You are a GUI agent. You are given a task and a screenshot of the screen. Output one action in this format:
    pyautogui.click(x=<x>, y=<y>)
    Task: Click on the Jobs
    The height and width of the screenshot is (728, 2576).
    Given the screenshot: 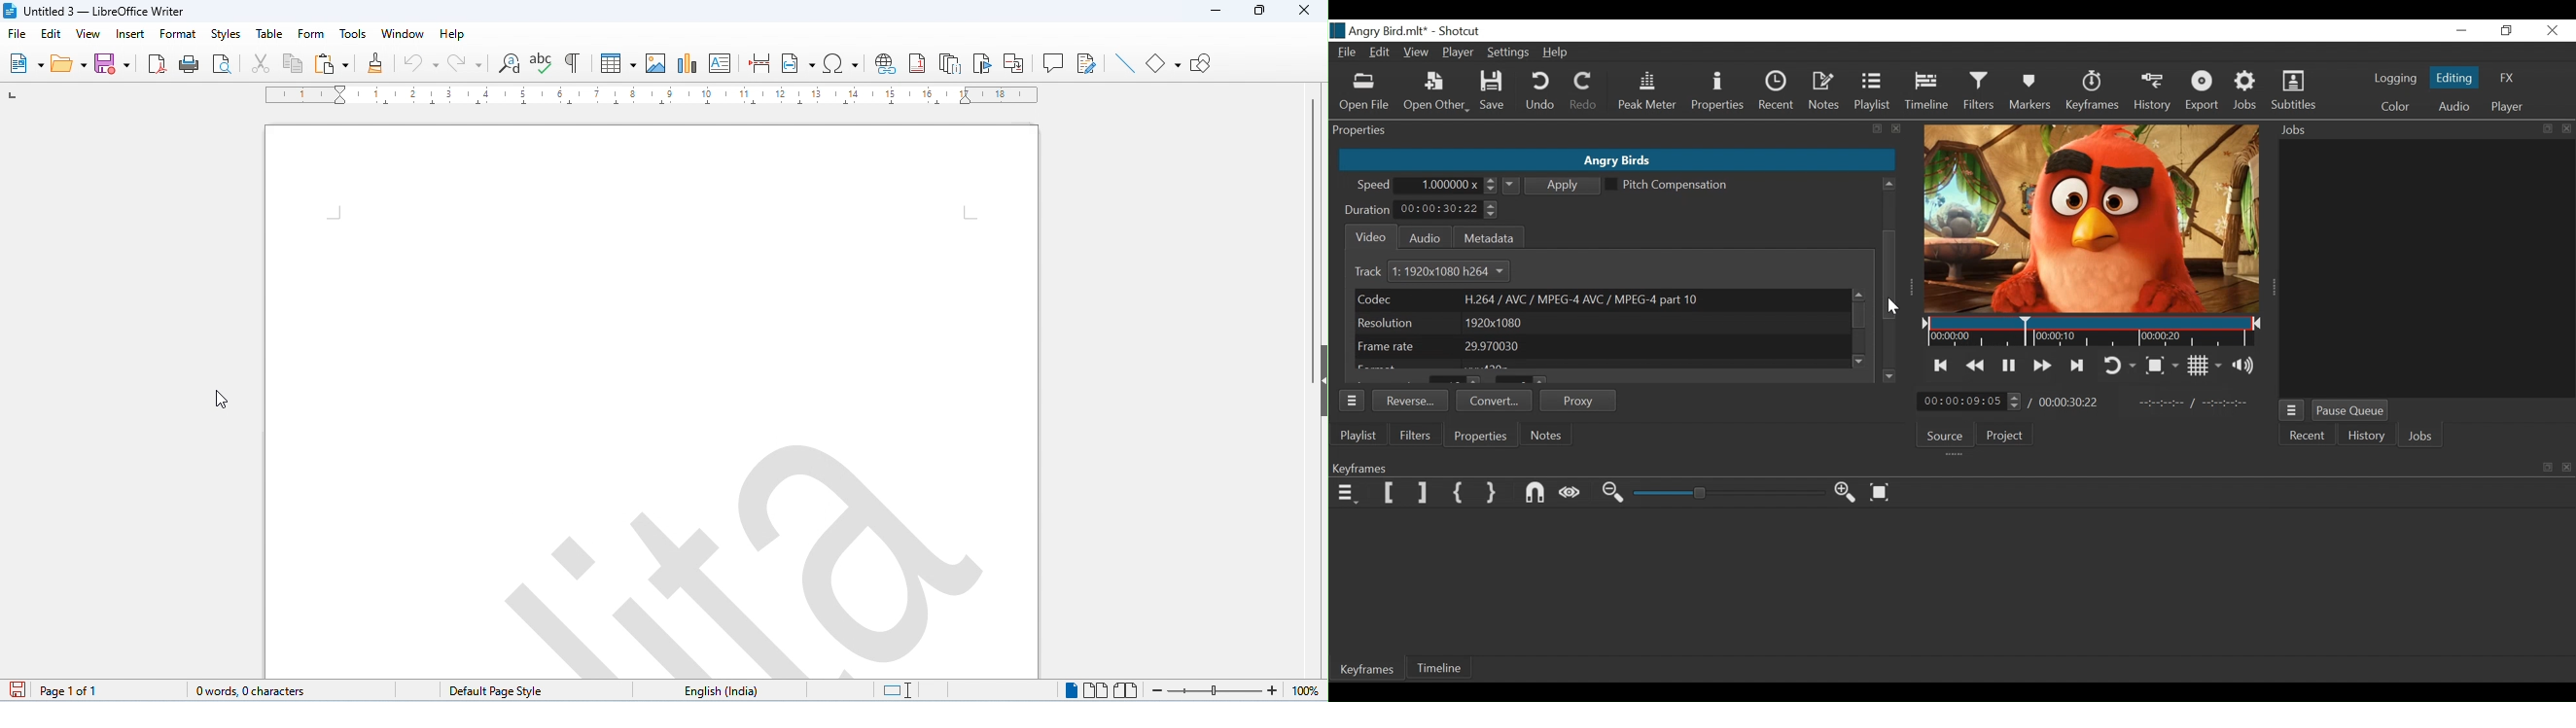 What is the action you would take?
    pyautogui.click(x=2422, y=436)
    